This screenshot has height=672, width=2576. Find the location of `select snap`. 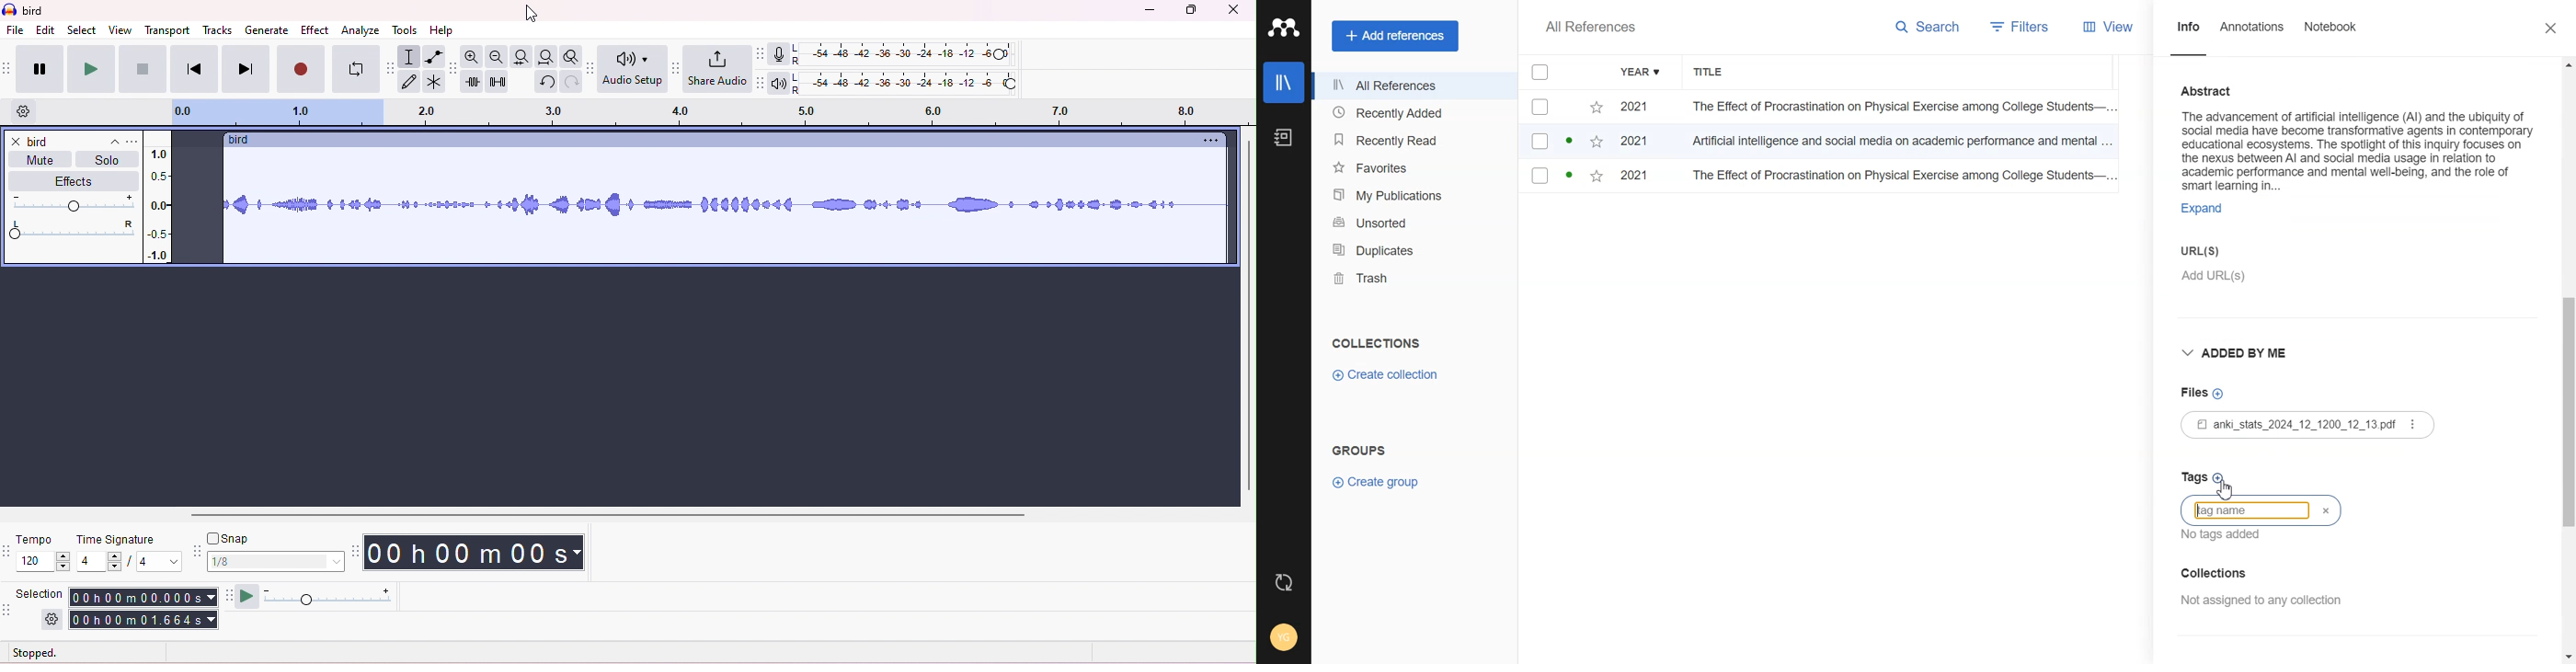

select snap is located at coordinates (277, 561).